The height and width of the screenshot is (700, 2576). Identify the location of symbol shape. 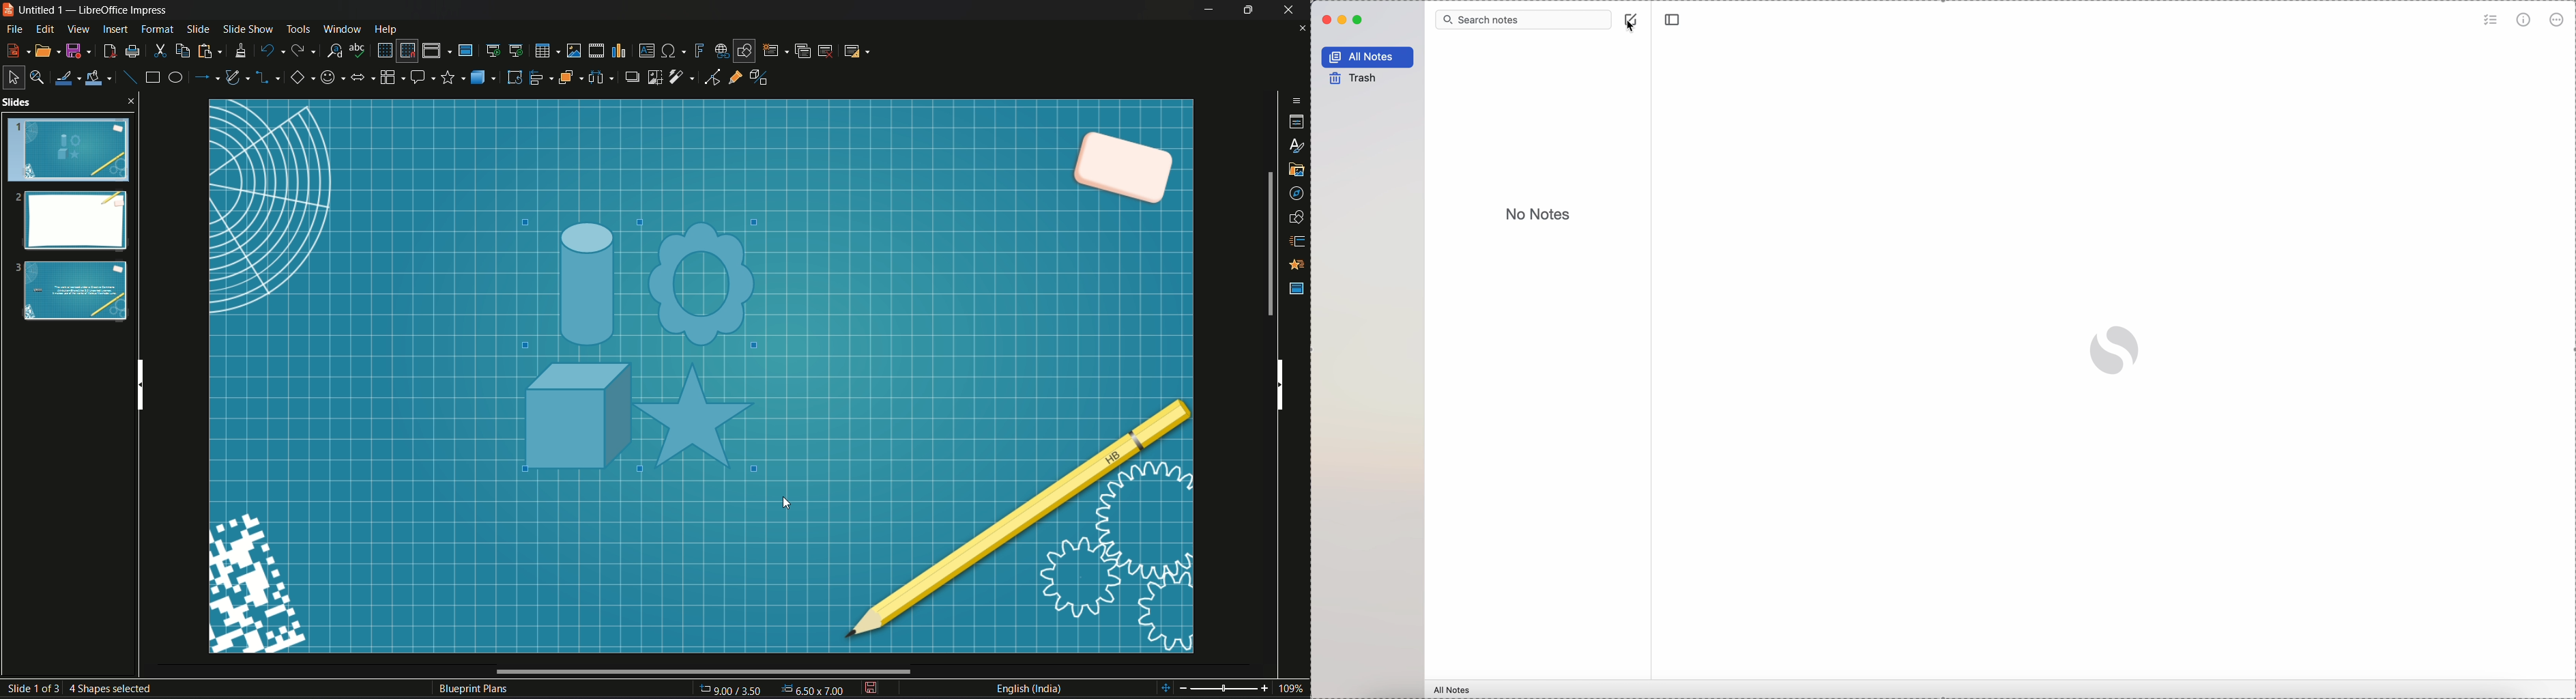
(331, 79).